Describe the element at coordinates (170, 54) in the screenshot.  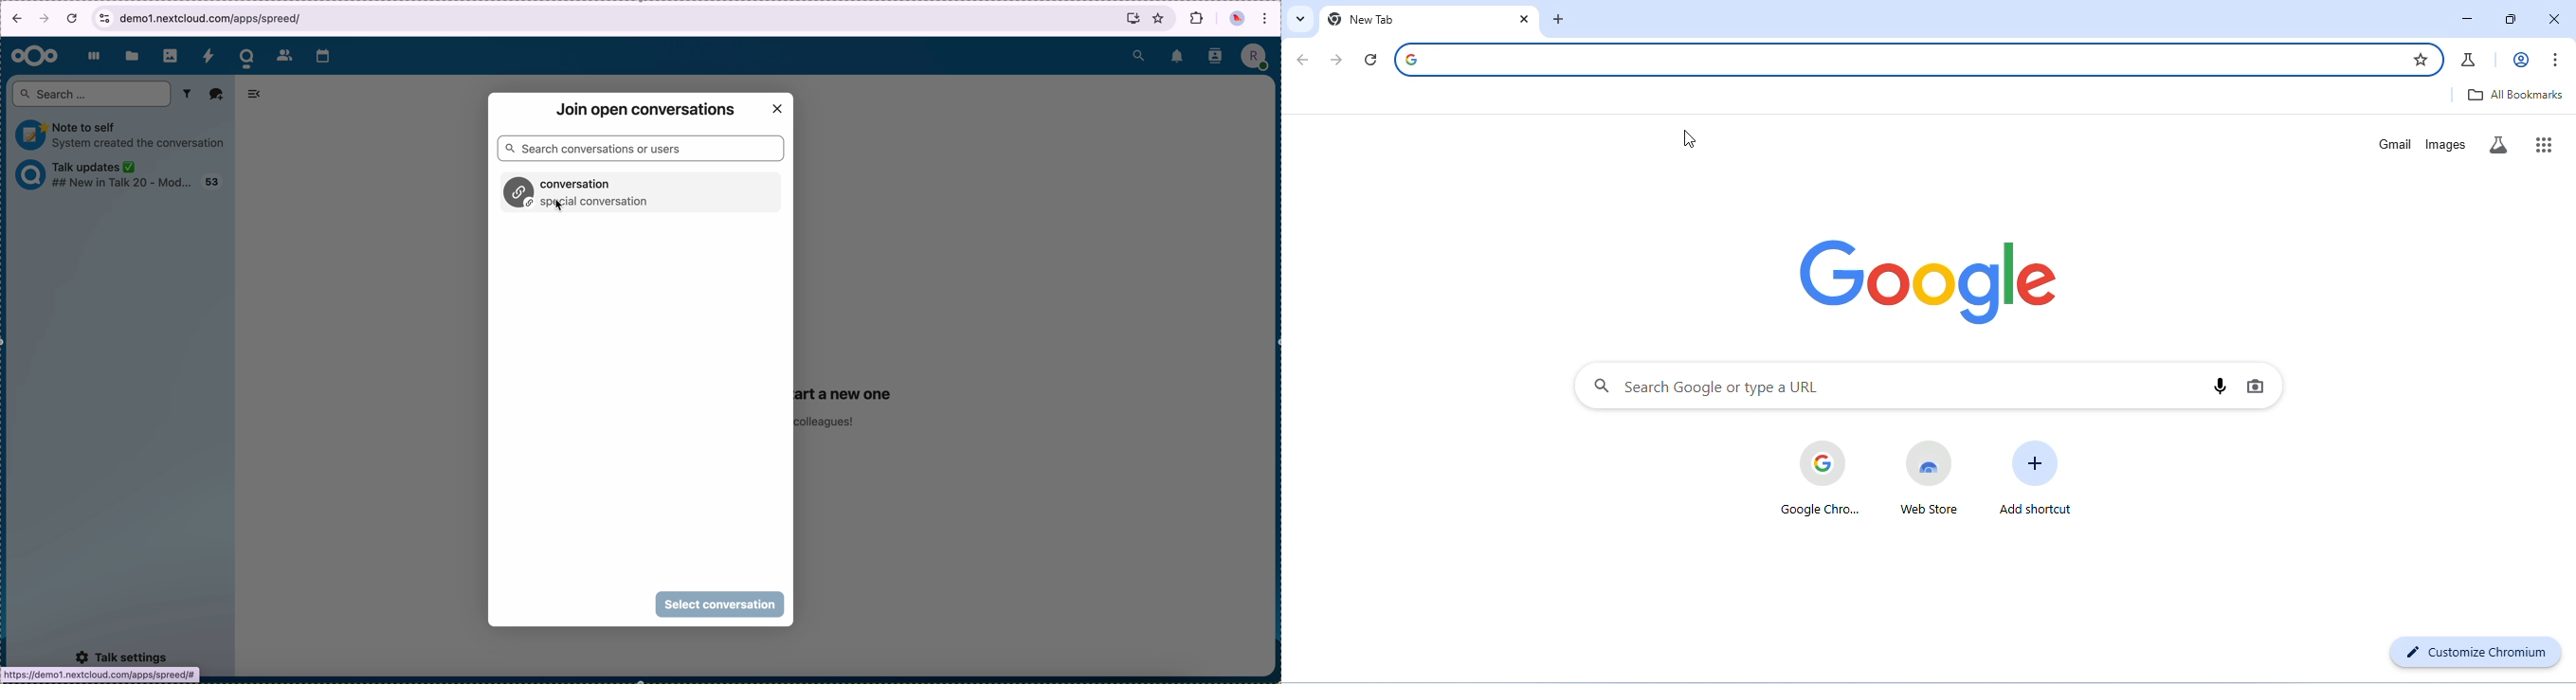
I see `photos` at that location.